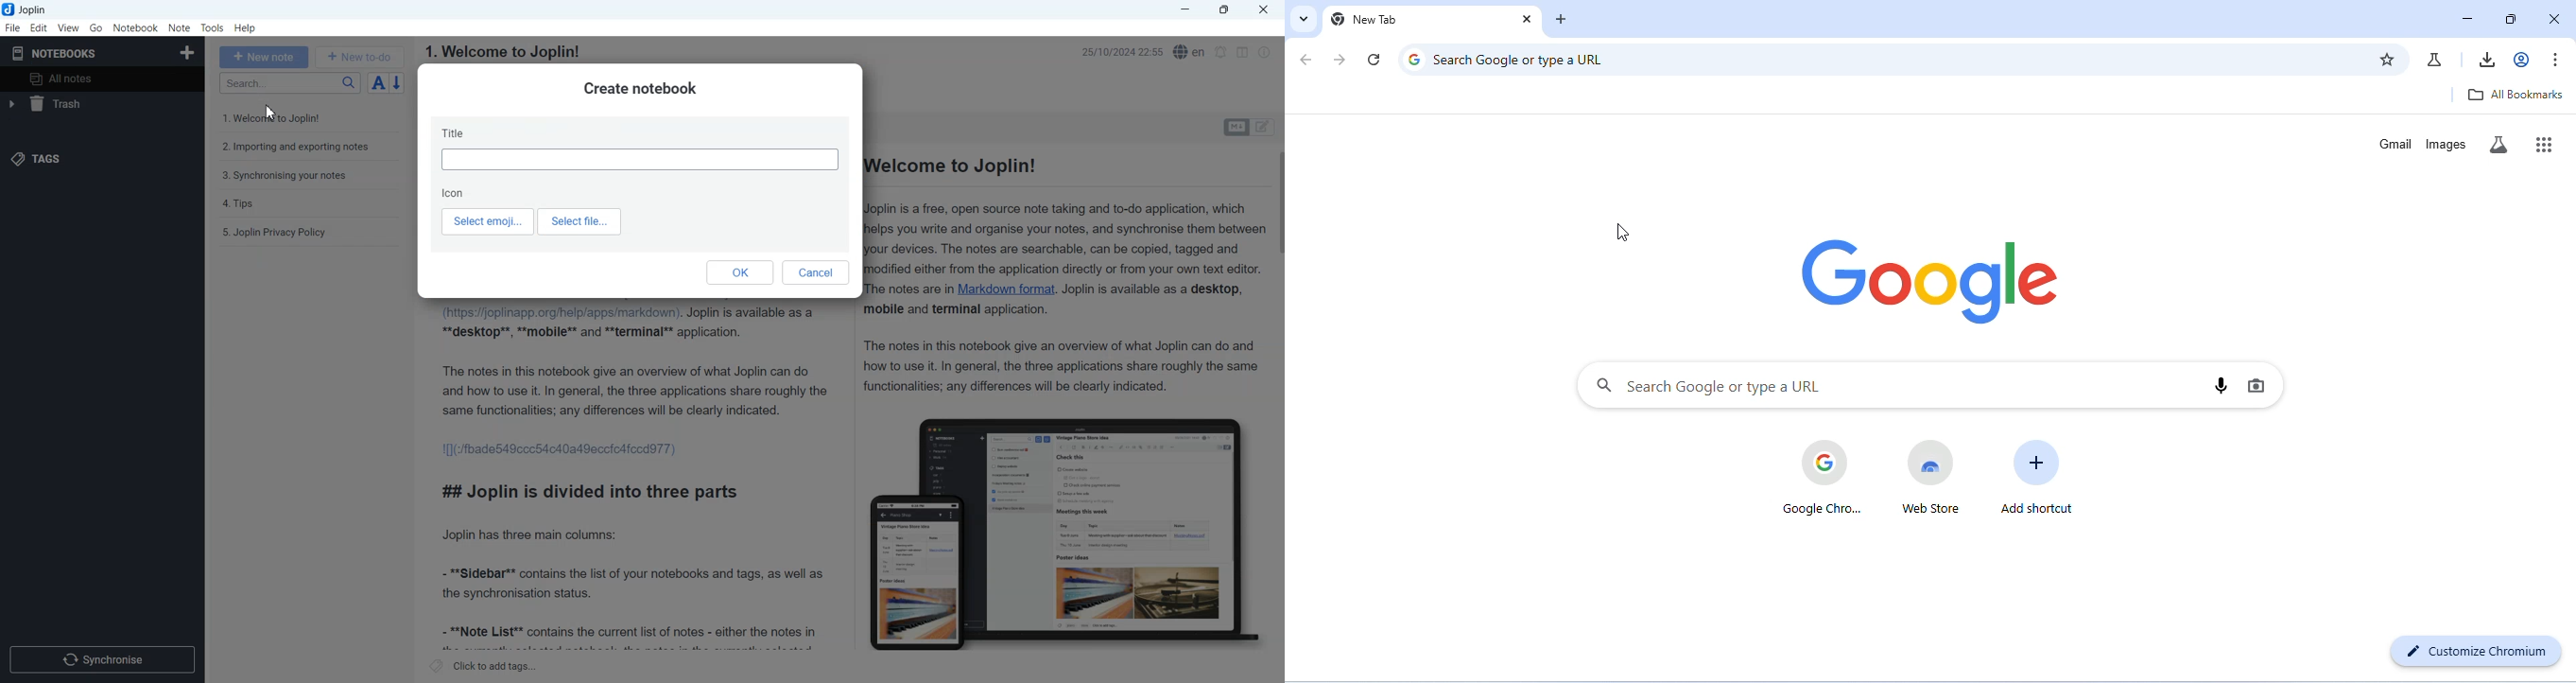 The width and height of the screenshot is (2576, 700). I want to click on Tags, so click(35, 159).